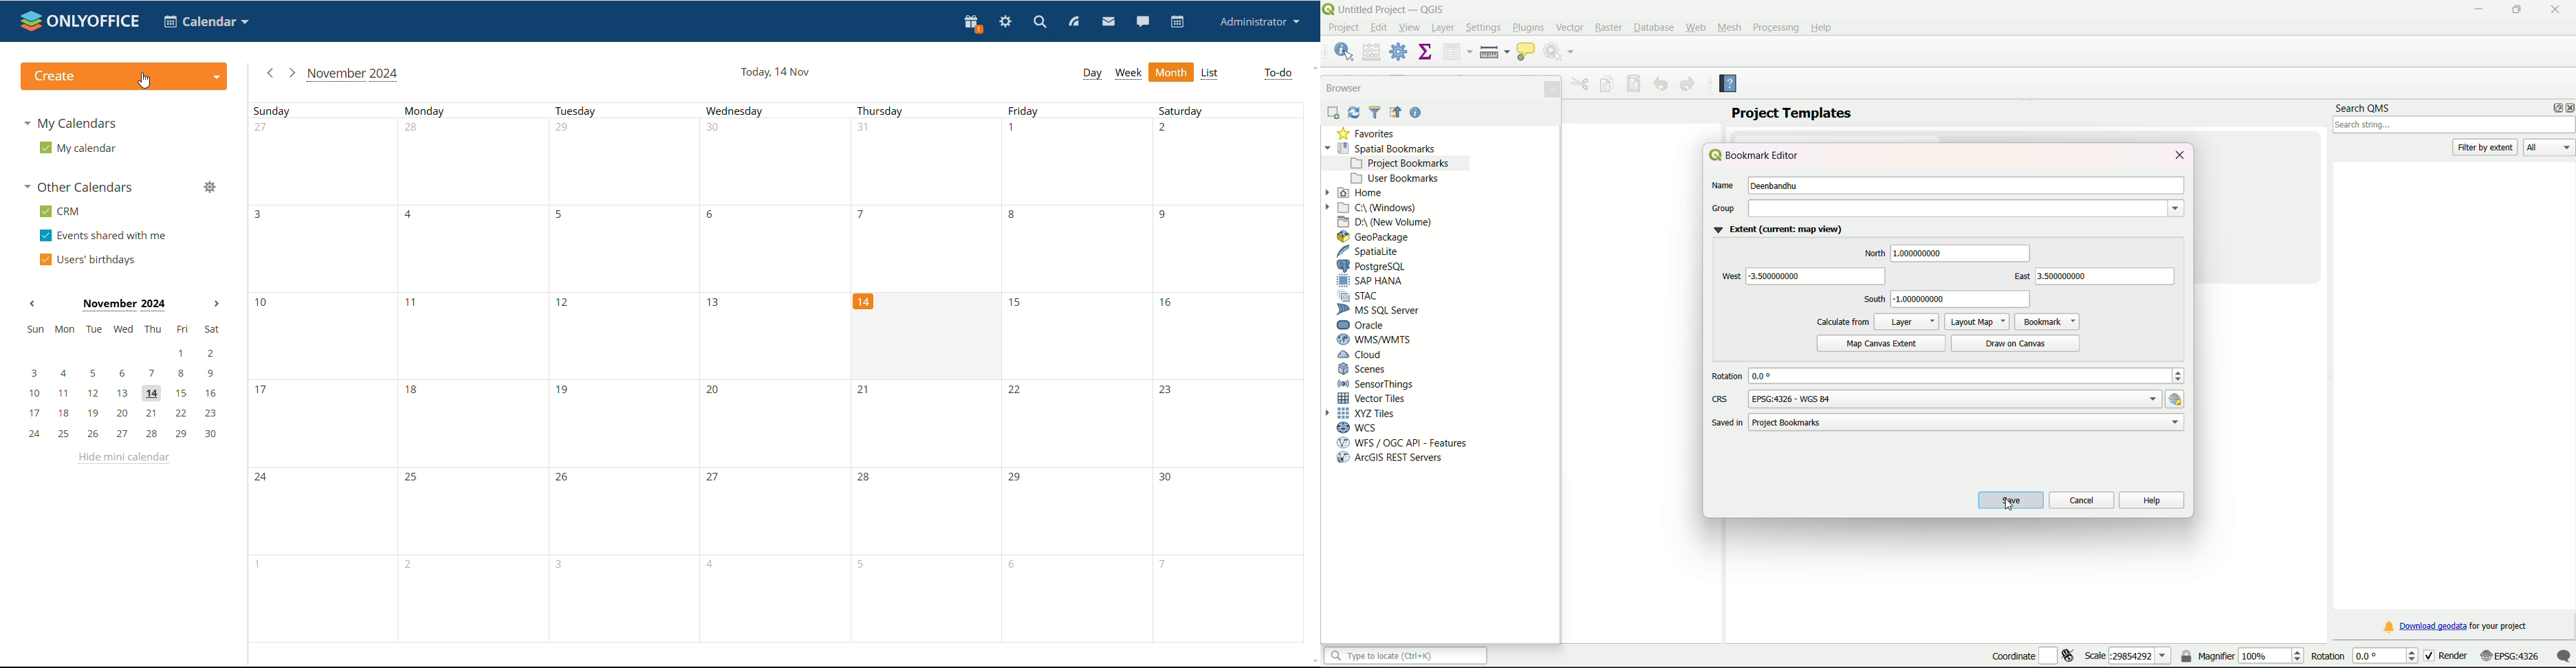  Describe the element at coordinates (1375, 399) in the screenshot. I see `Vector Tiles` at that location.